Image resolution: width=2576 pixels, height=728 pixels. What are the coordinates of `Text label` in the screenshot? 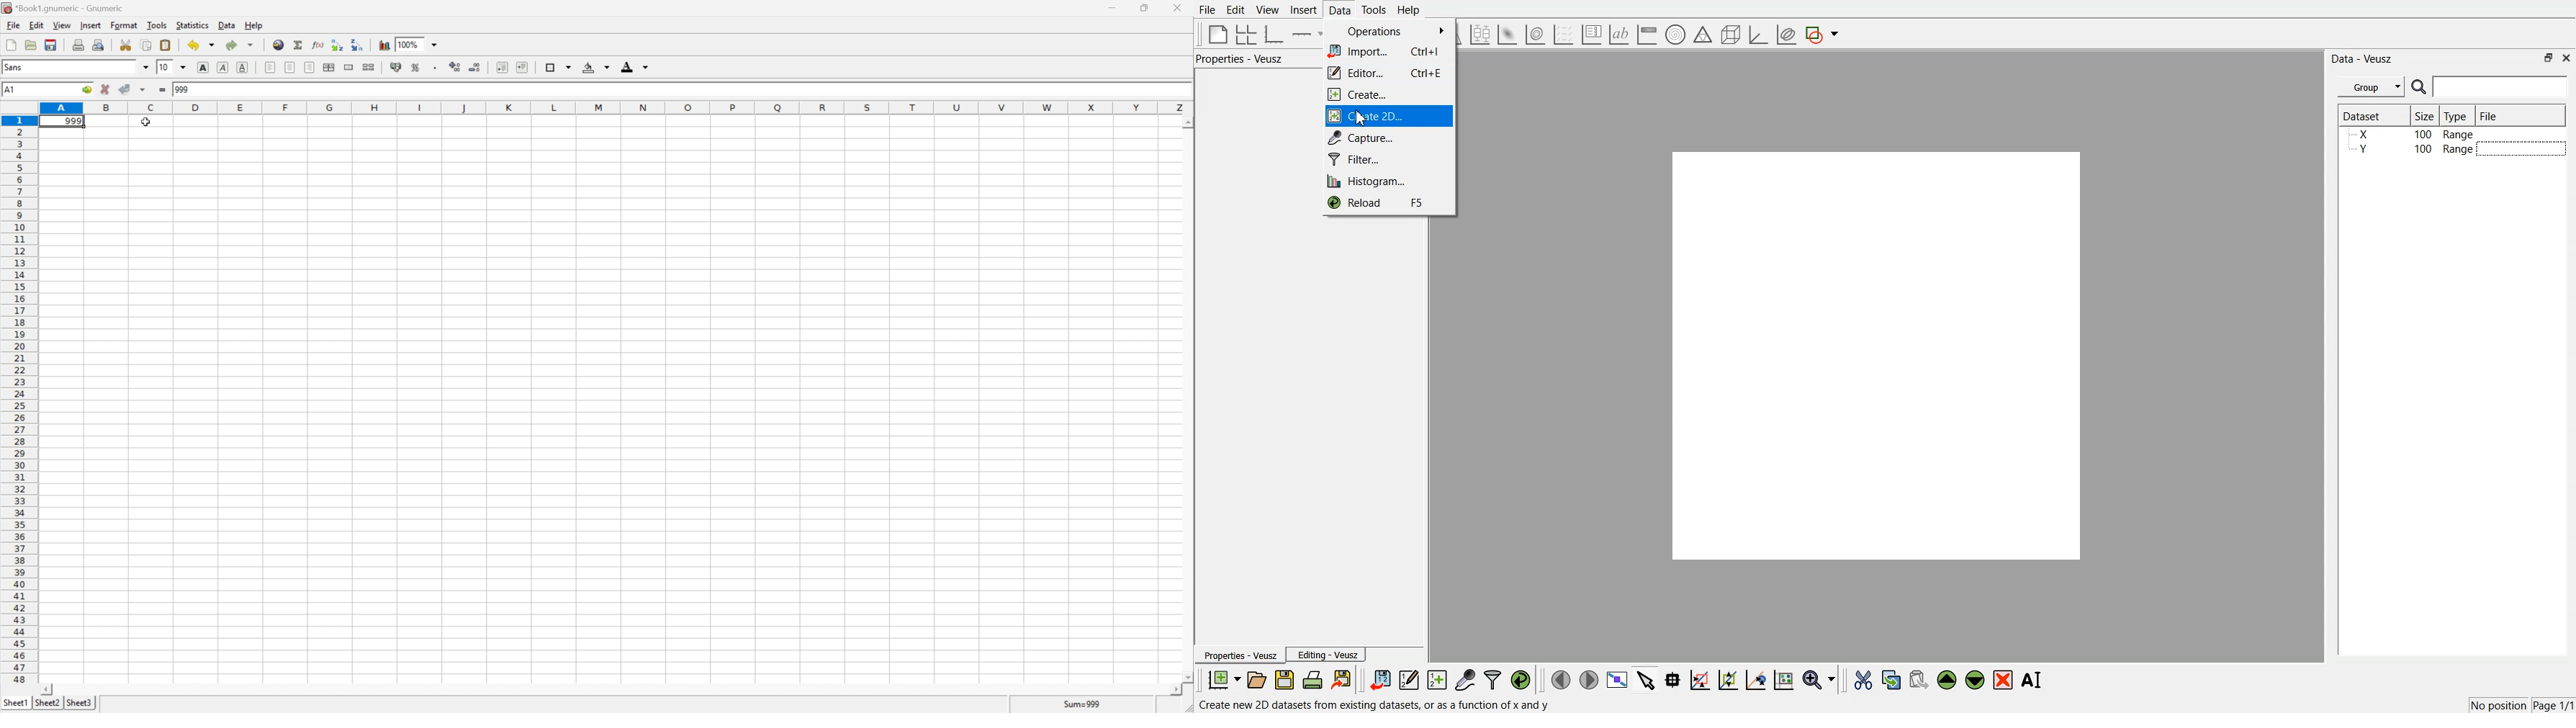 It's located at (1619, 35).